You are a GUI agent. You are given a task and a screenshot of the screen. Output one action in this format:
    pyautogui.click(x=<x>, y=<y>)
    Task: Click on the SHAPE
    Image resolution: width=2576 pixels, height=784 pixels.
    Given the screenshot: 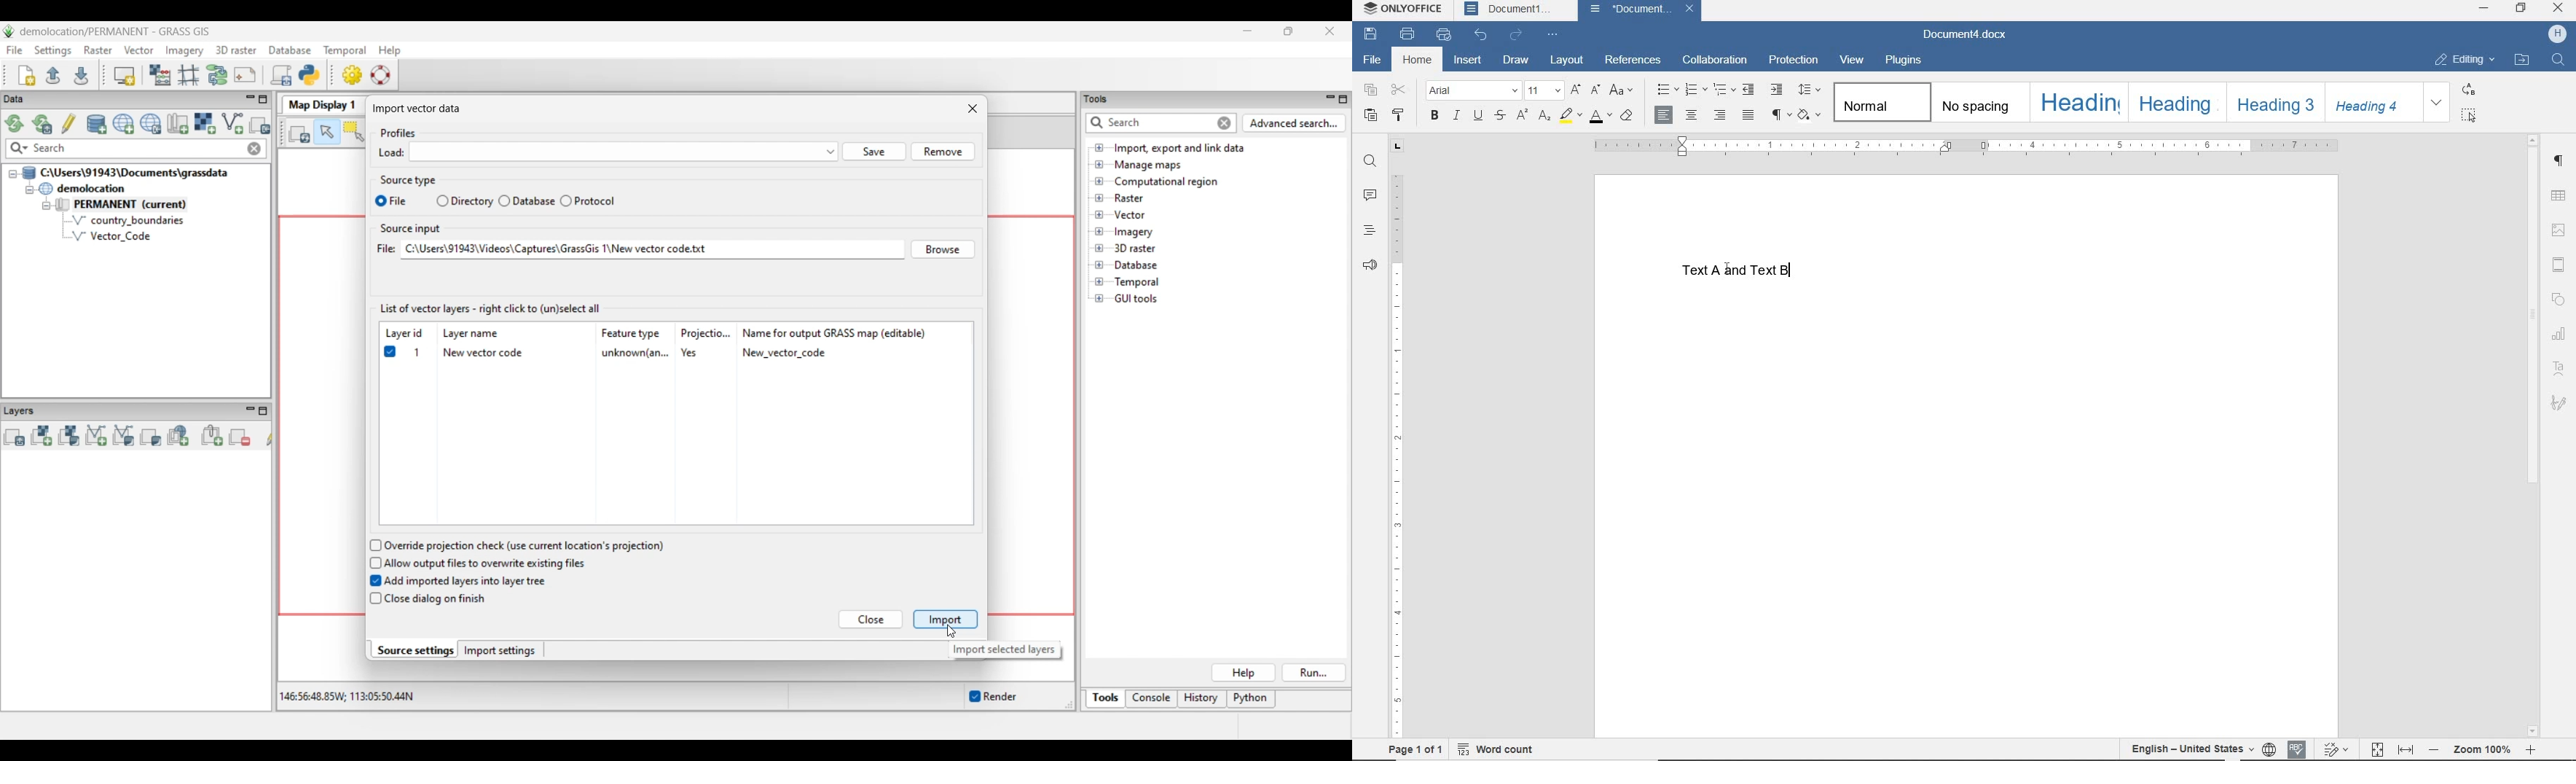 What is the action you would take?
    pyautogui.click(x=2559, y=299)
    